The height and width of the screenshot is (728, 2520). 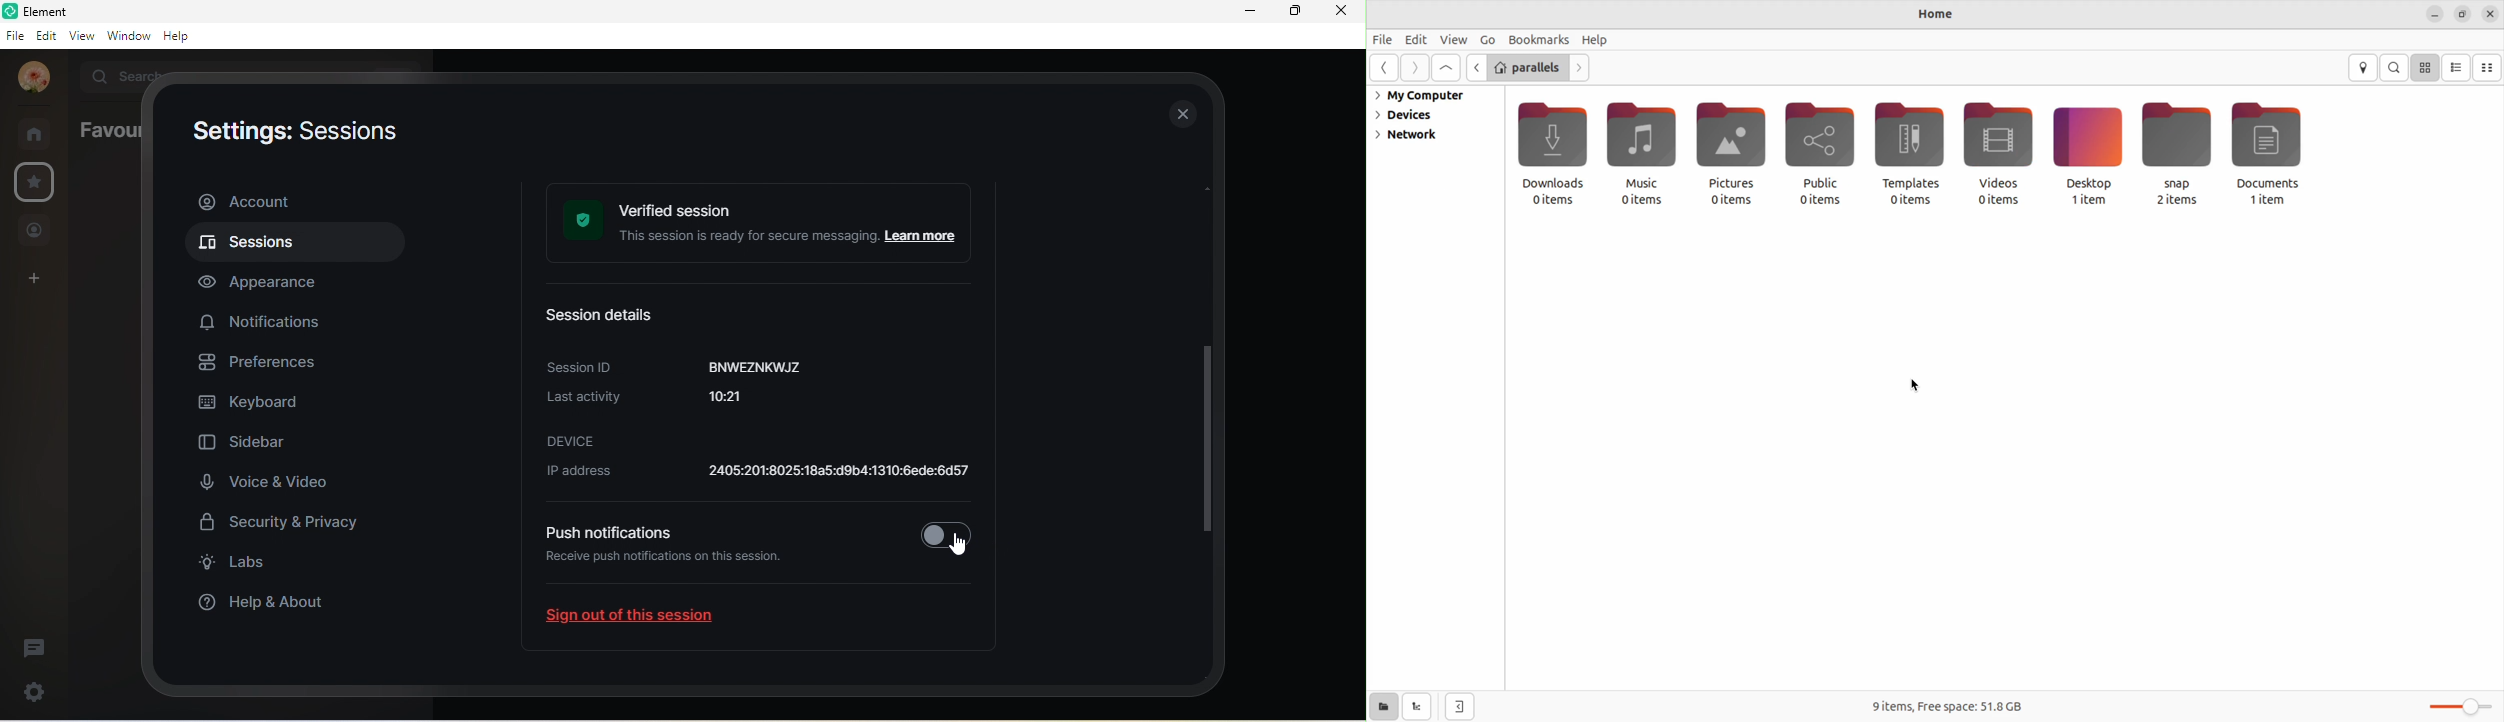 What do you see at coordinates (119, 74) in the screenshot?
I see `search` at bounding box center [119, 74].